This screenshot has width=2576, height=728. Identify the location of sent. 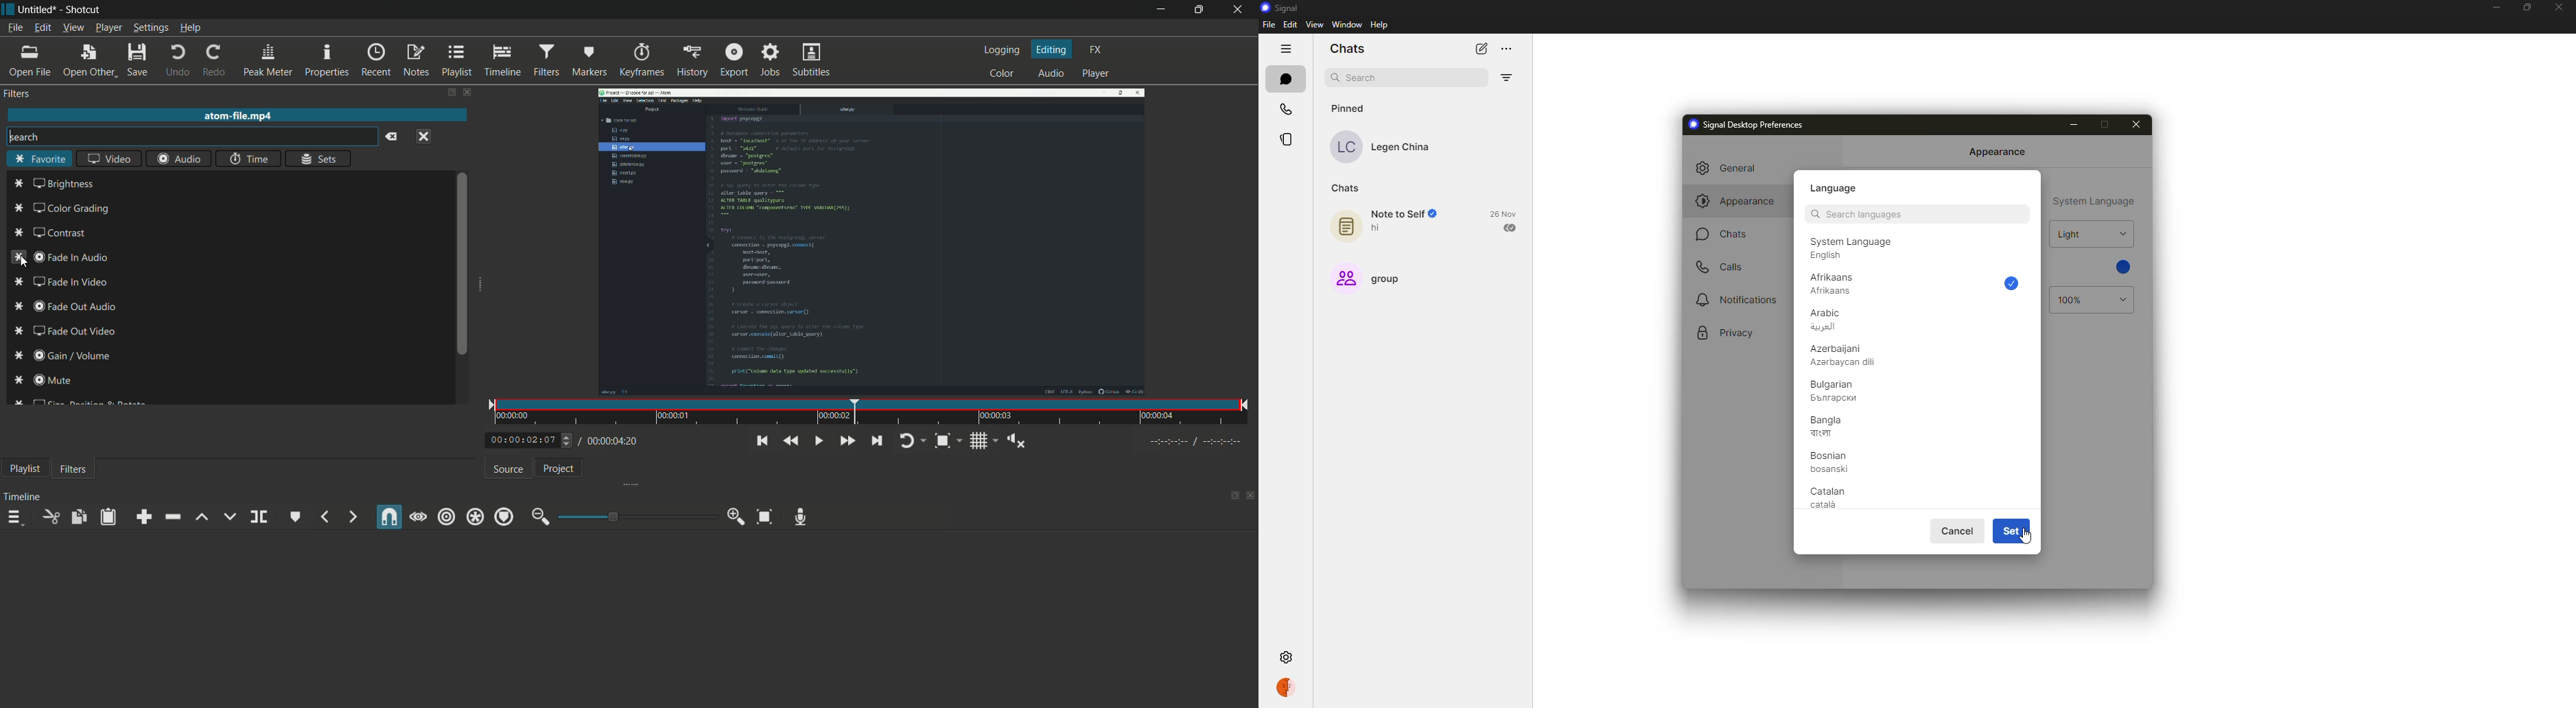
(1510, 228).